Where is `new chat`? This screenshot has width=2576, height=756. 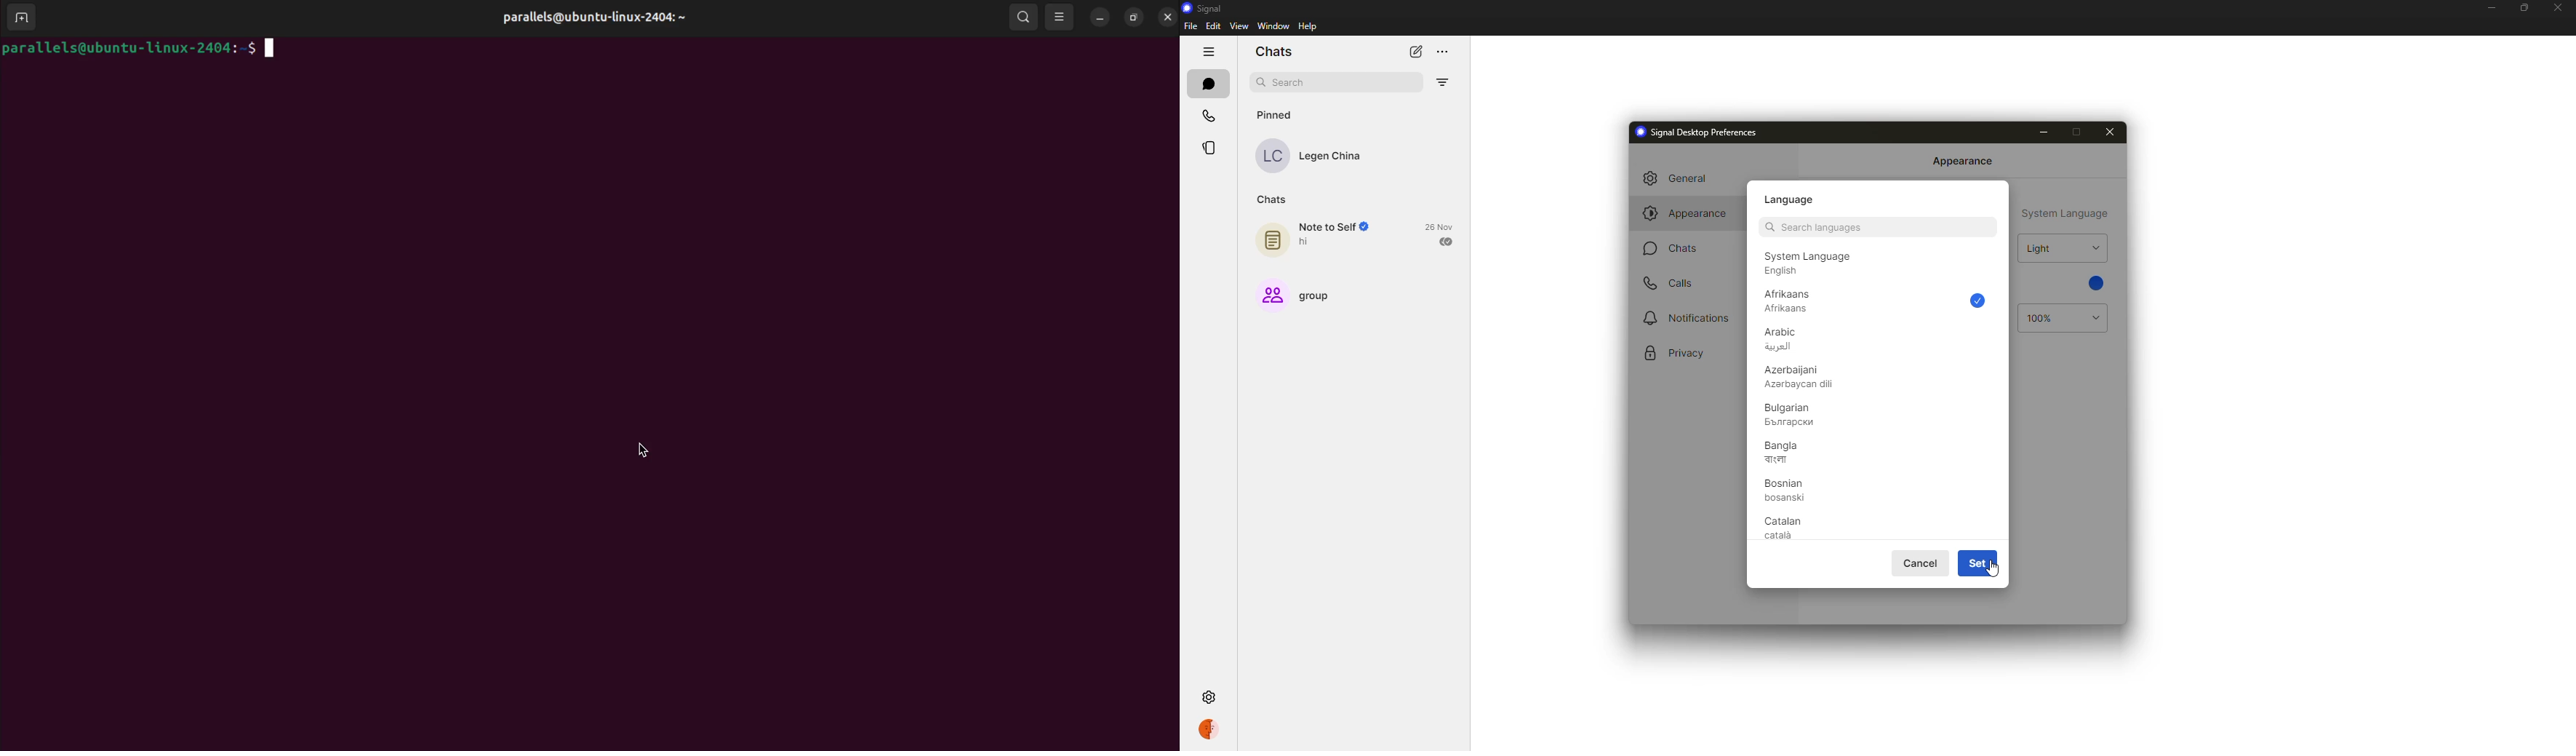 new chat is located at coordinates (1416, 52).